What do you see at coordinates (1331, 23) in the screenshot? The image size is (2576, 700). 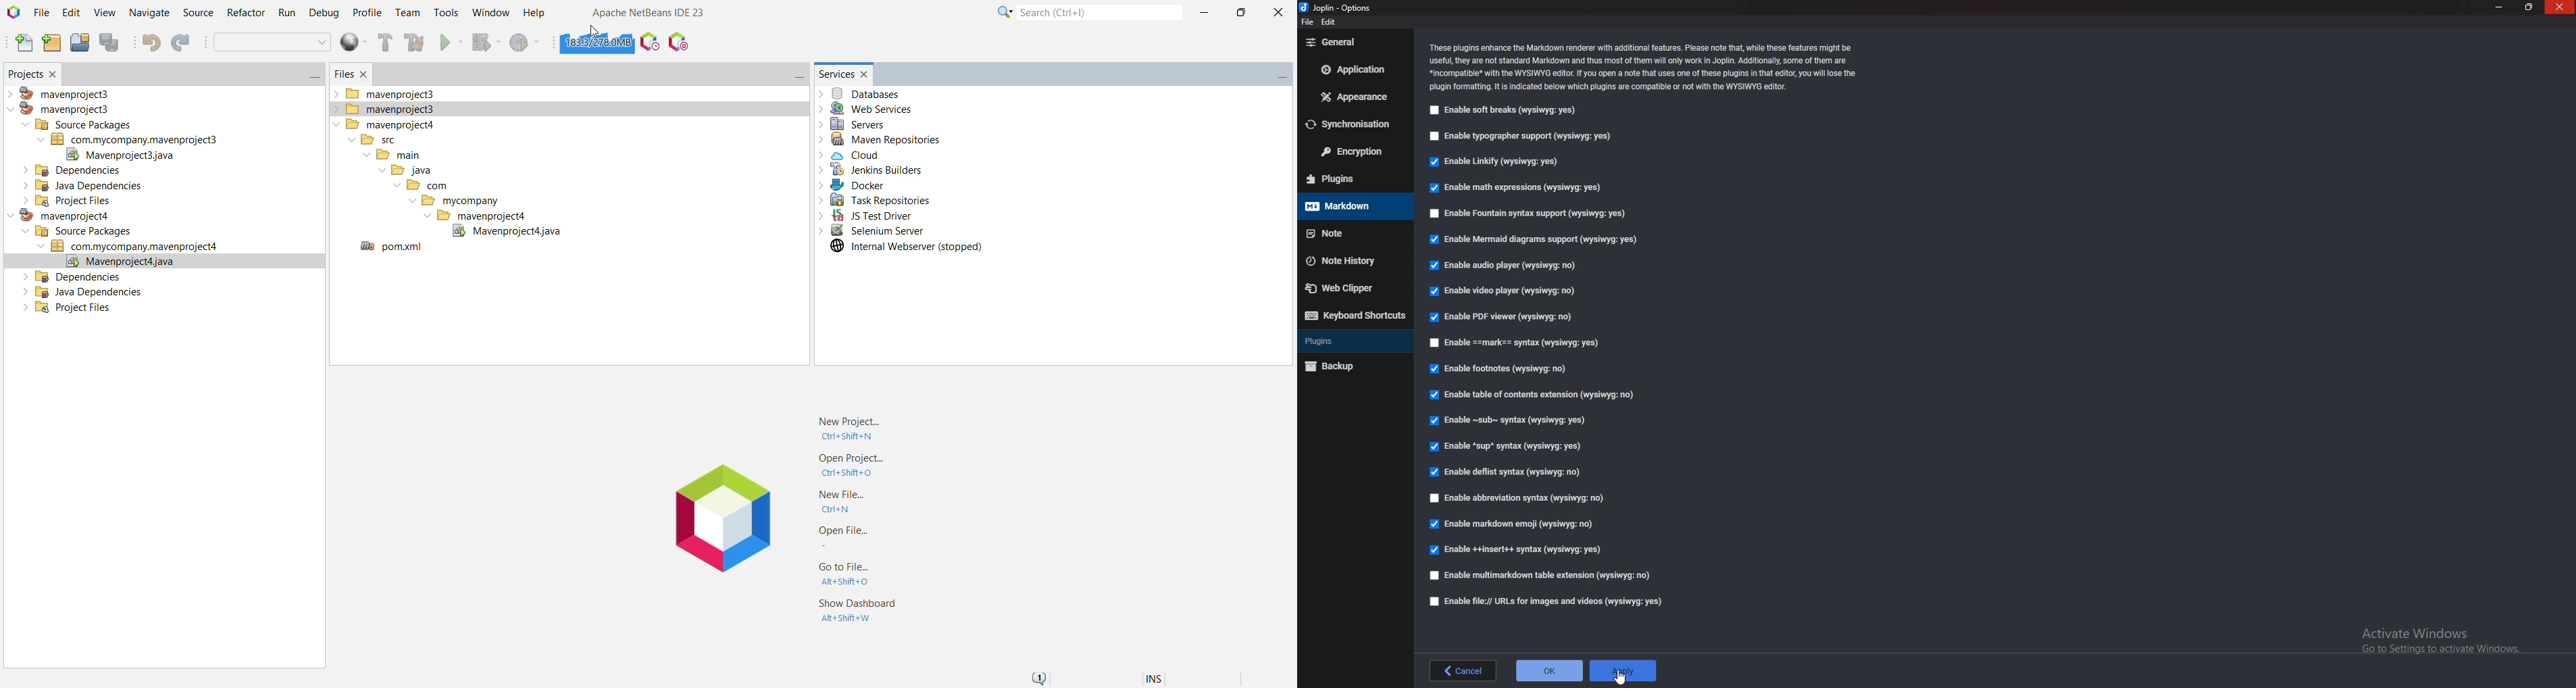 I see `edit` at bounding box center [1331, 23].